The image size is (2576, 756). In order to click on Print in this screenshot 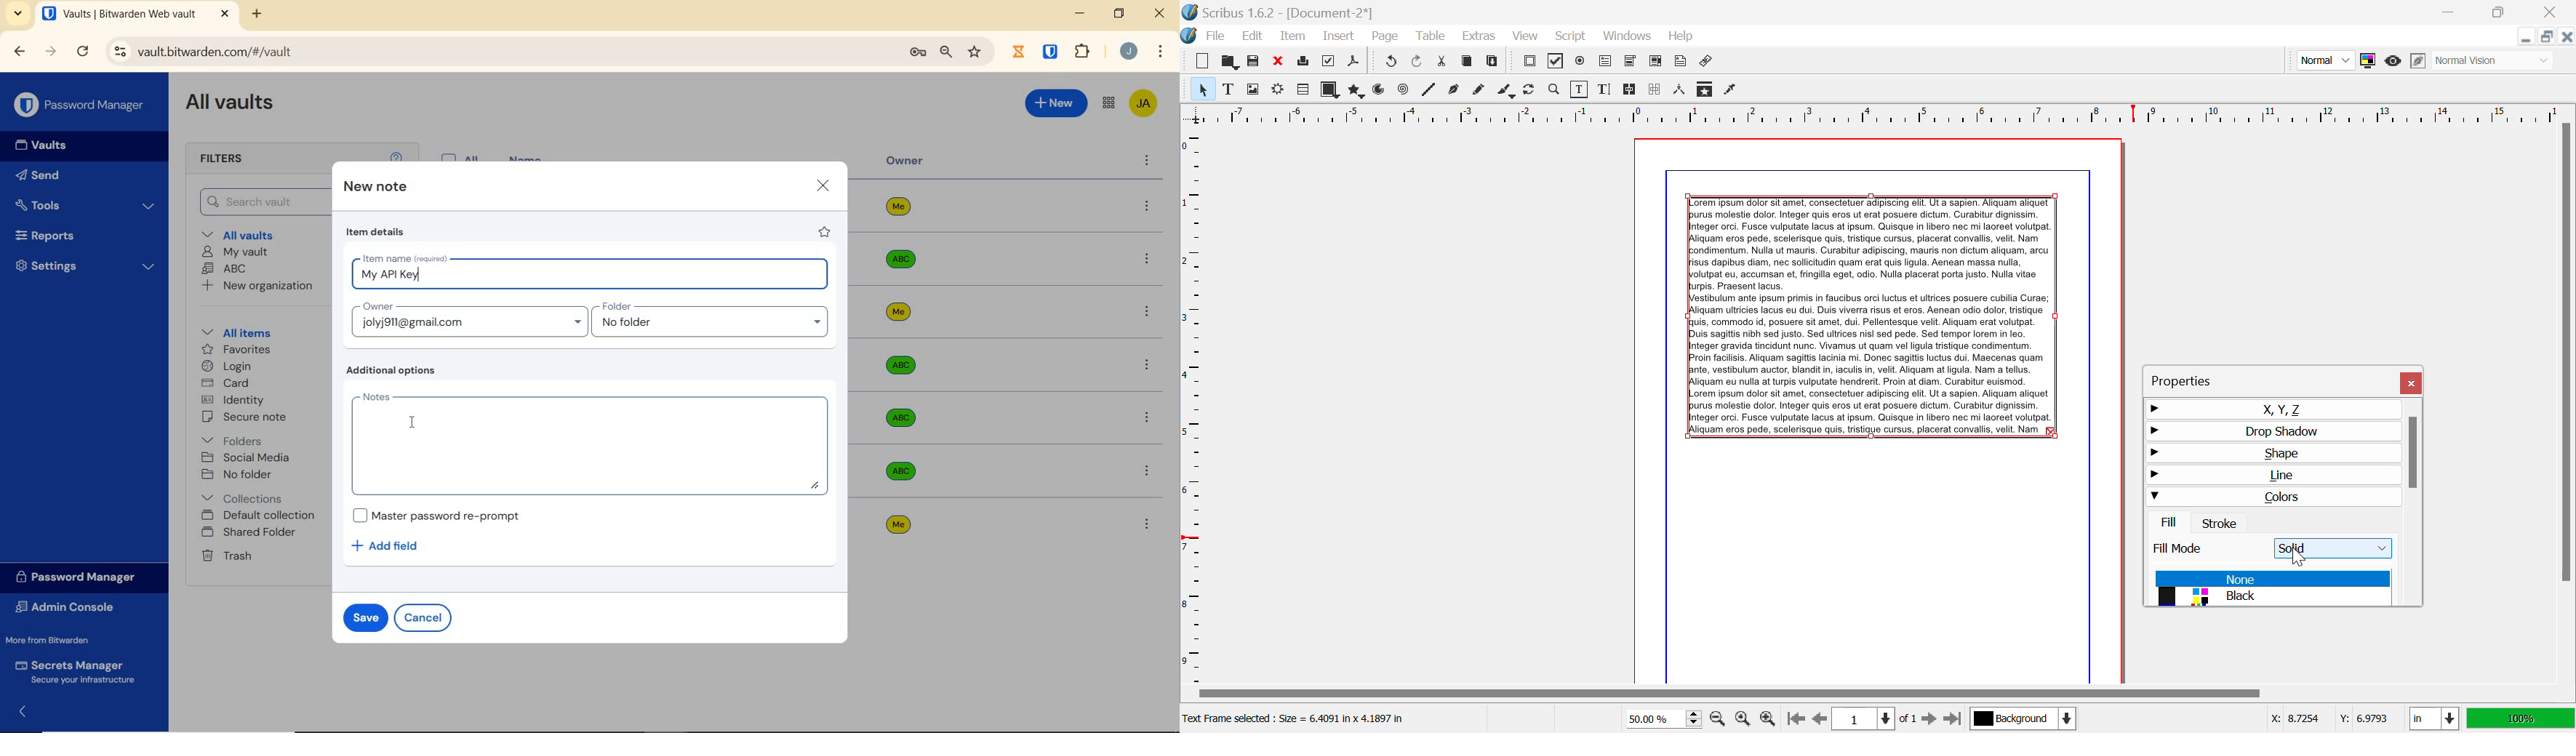, I will do `click(1305, 61)`.